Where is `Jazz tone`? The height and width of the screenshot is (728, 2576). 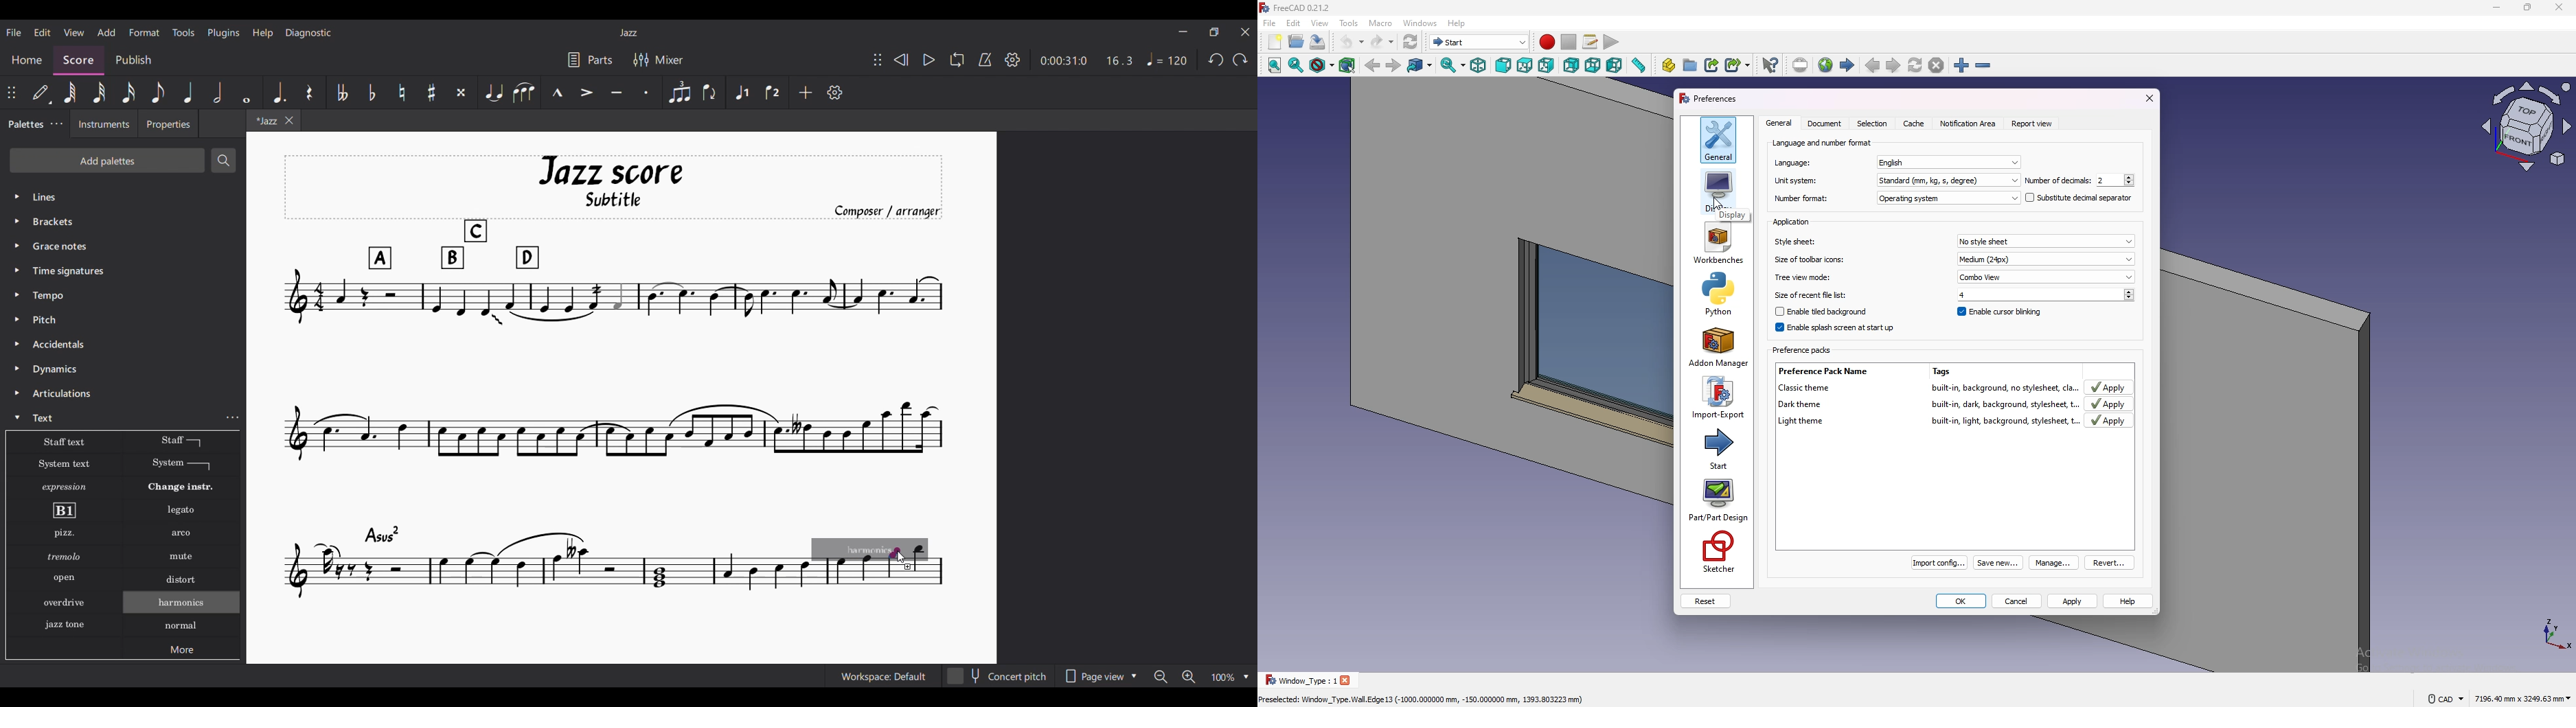
Jazz tone is located at coordinates (68, 623).